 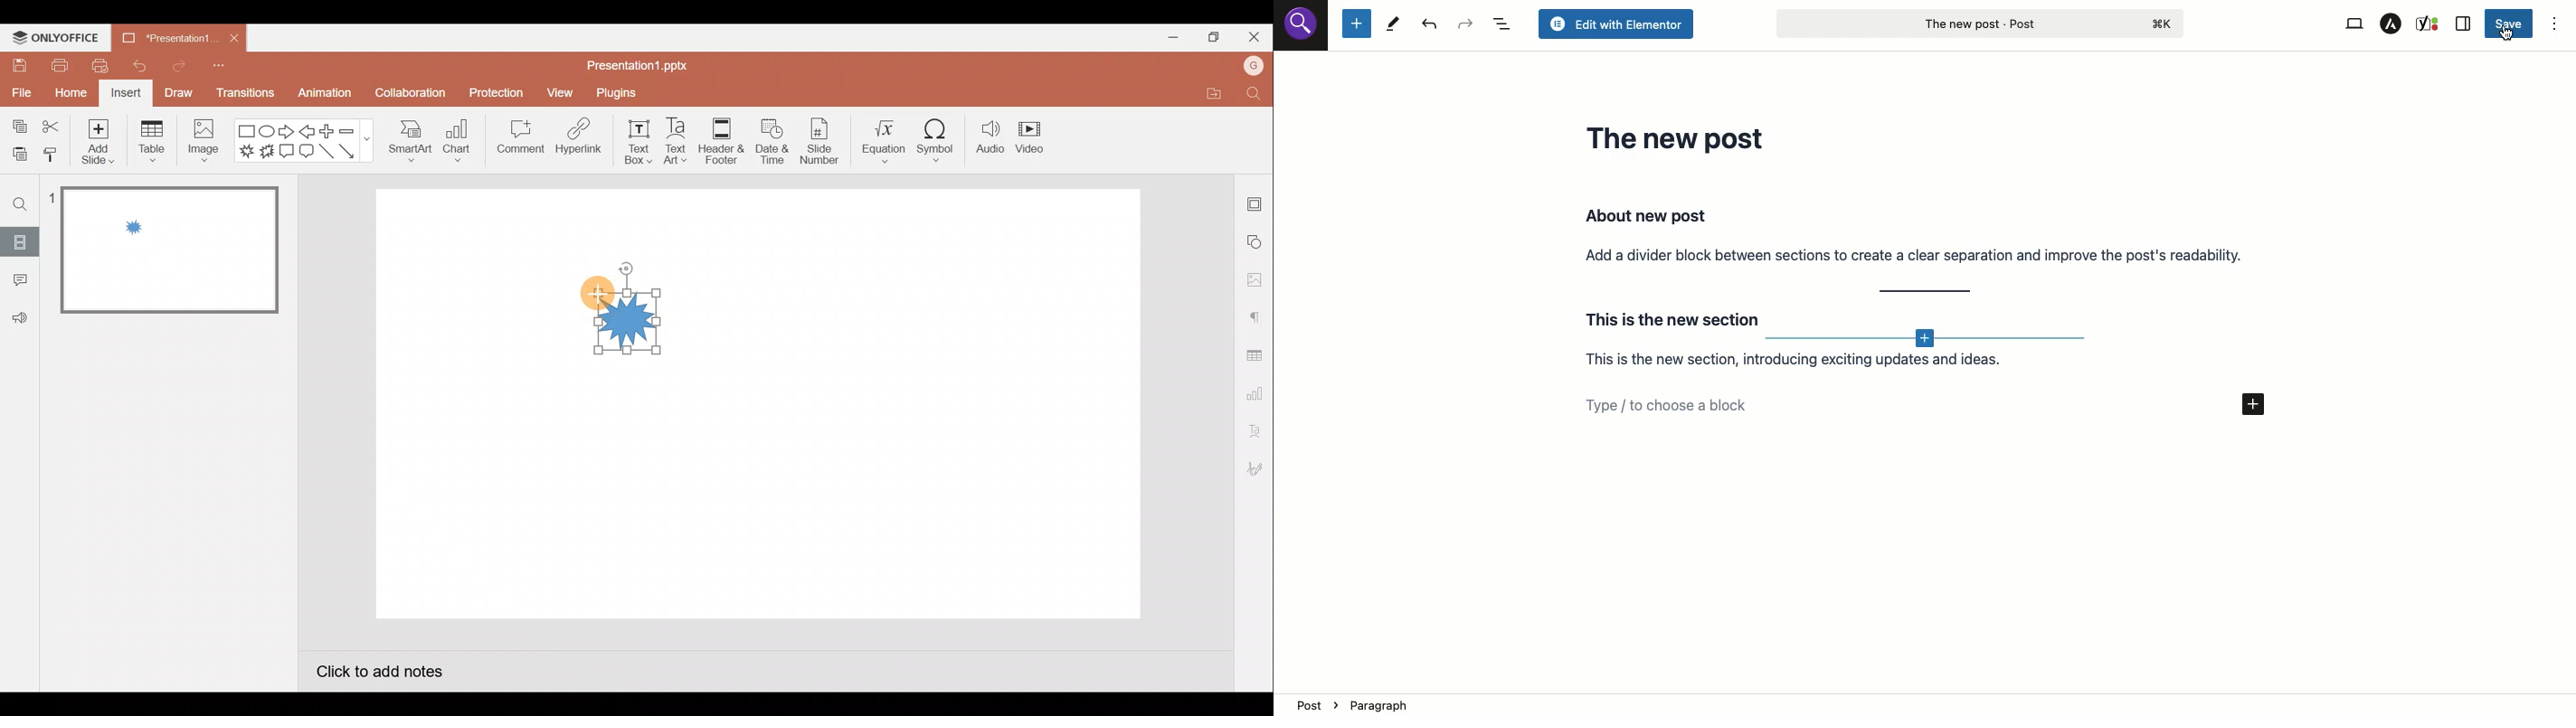 I want to click on Separator, so click(x=1927, y=292).